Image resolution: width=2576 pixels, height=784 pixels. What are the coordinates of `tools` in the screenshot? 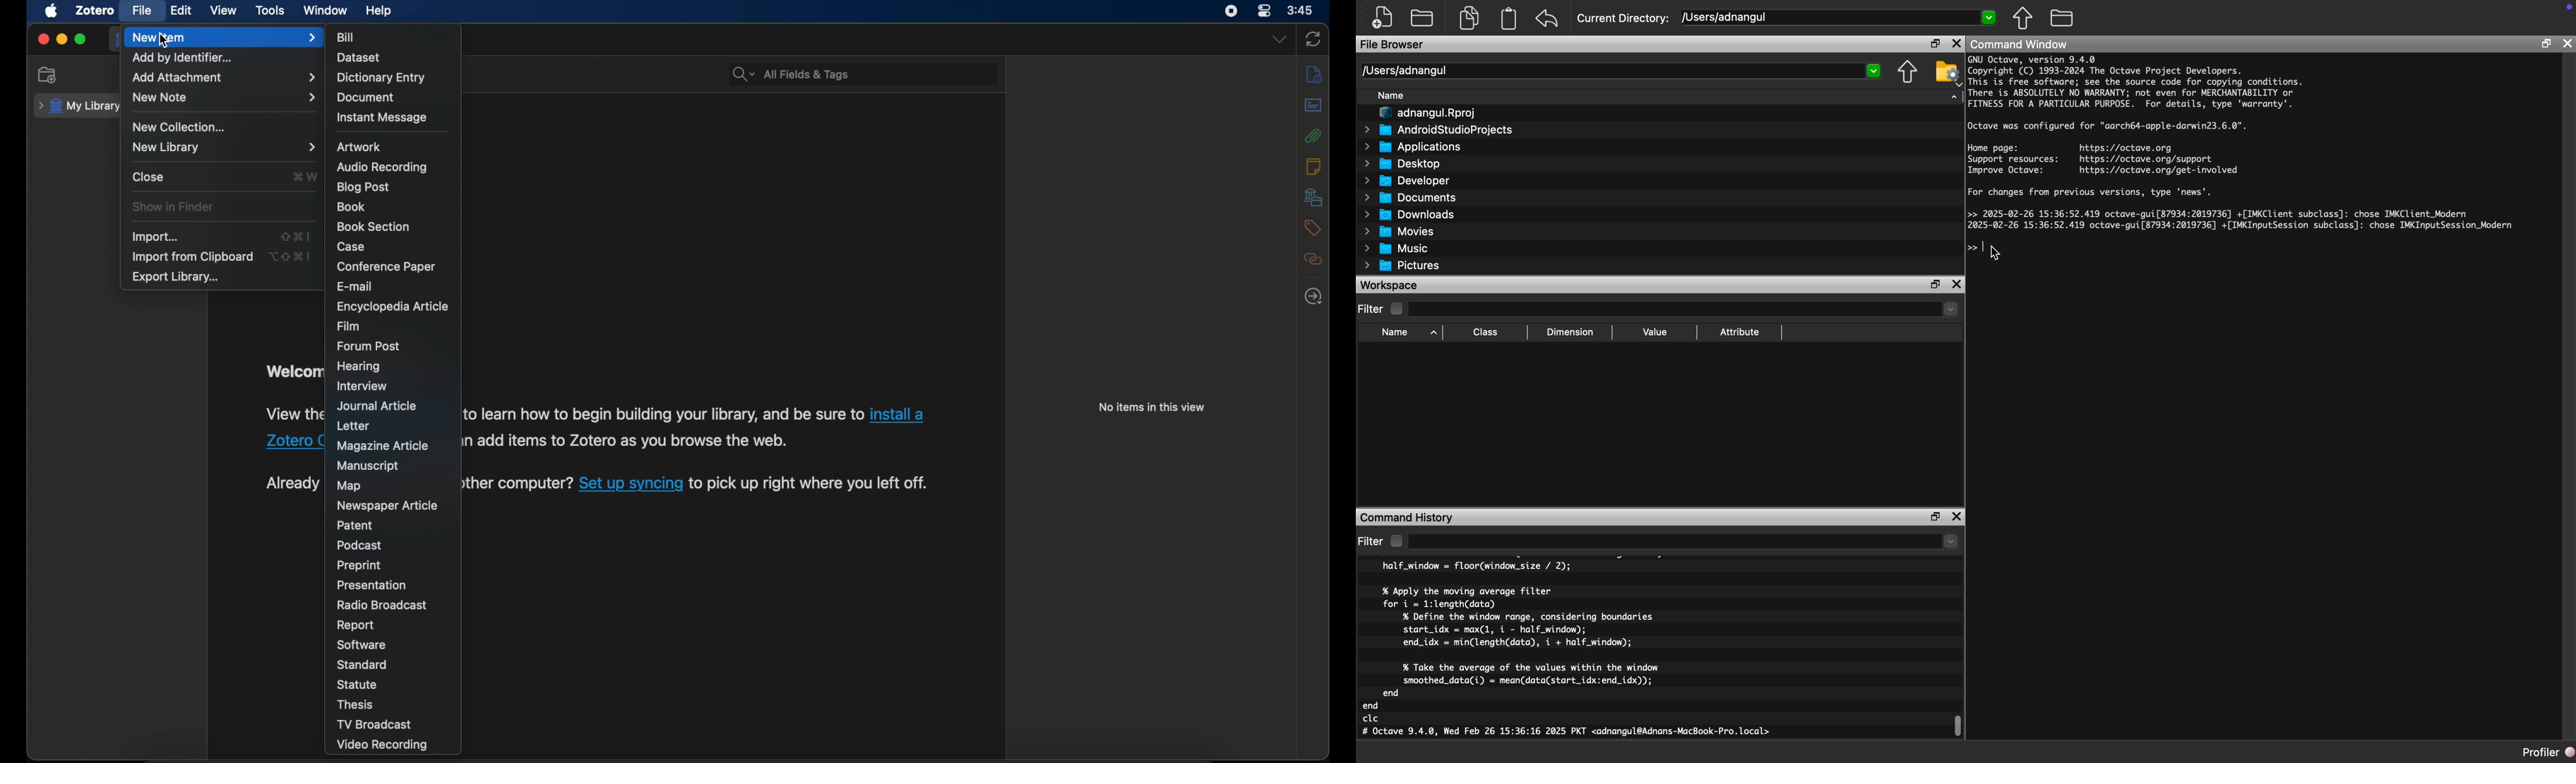 It's located at (270, 11).